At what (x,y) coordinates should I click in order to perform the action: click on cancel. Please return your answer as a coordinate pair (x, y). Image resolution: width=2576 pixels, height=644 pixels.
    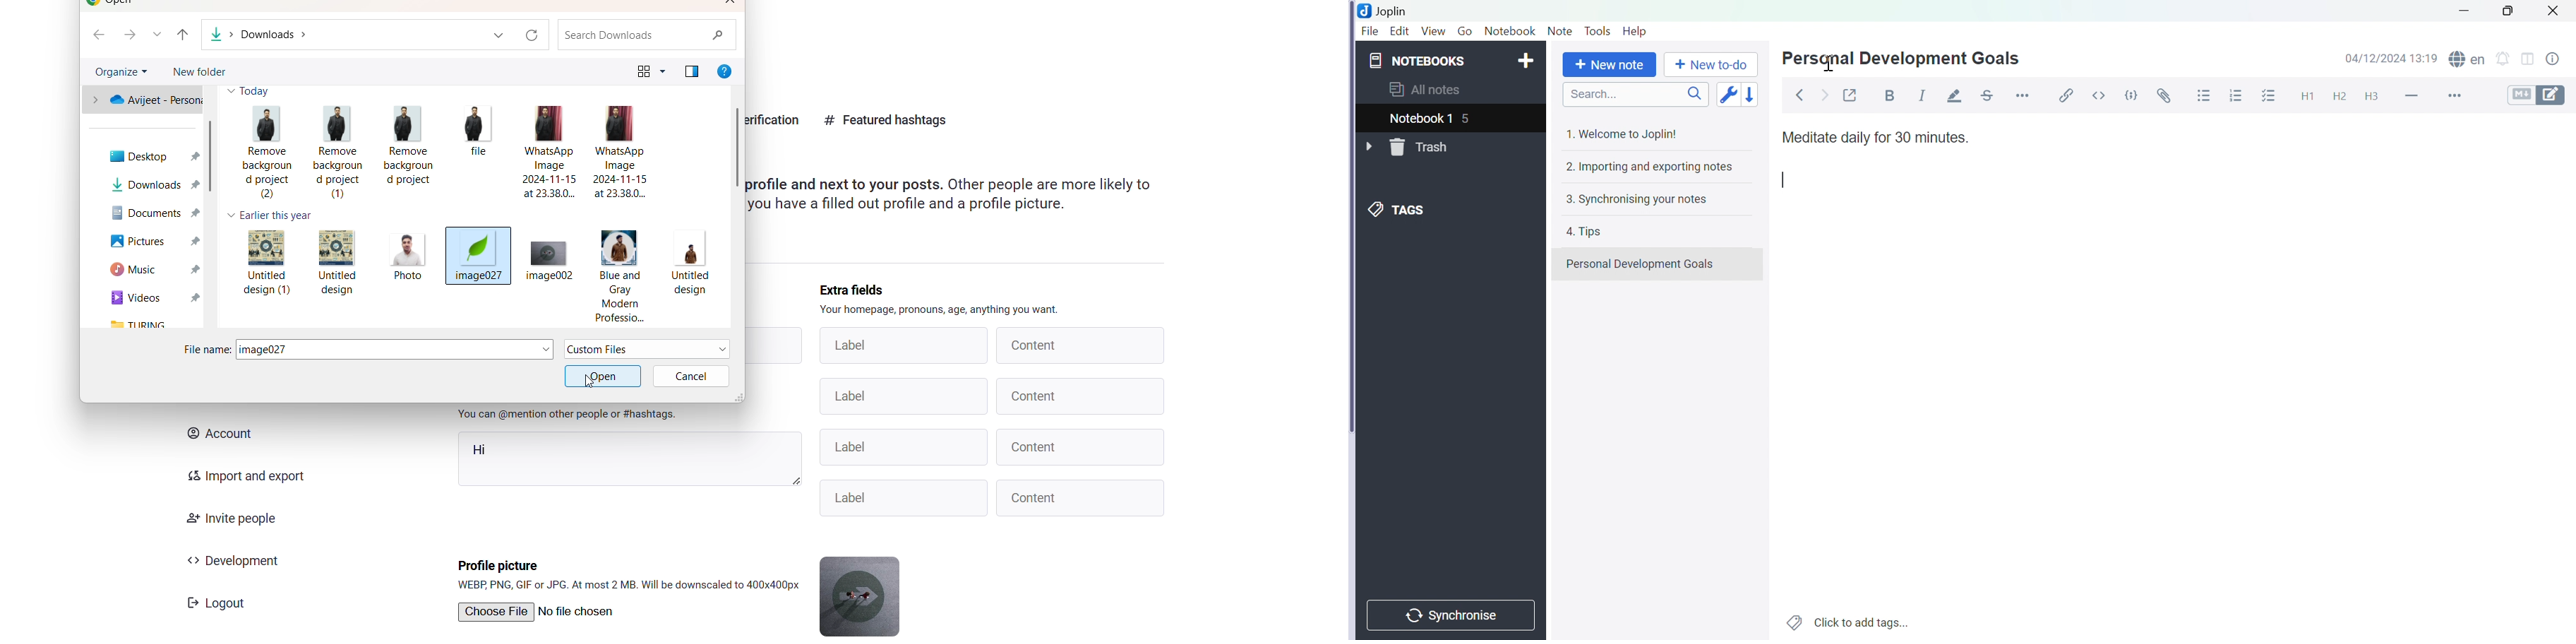
    Looking at the image, I should click on (692, 377).